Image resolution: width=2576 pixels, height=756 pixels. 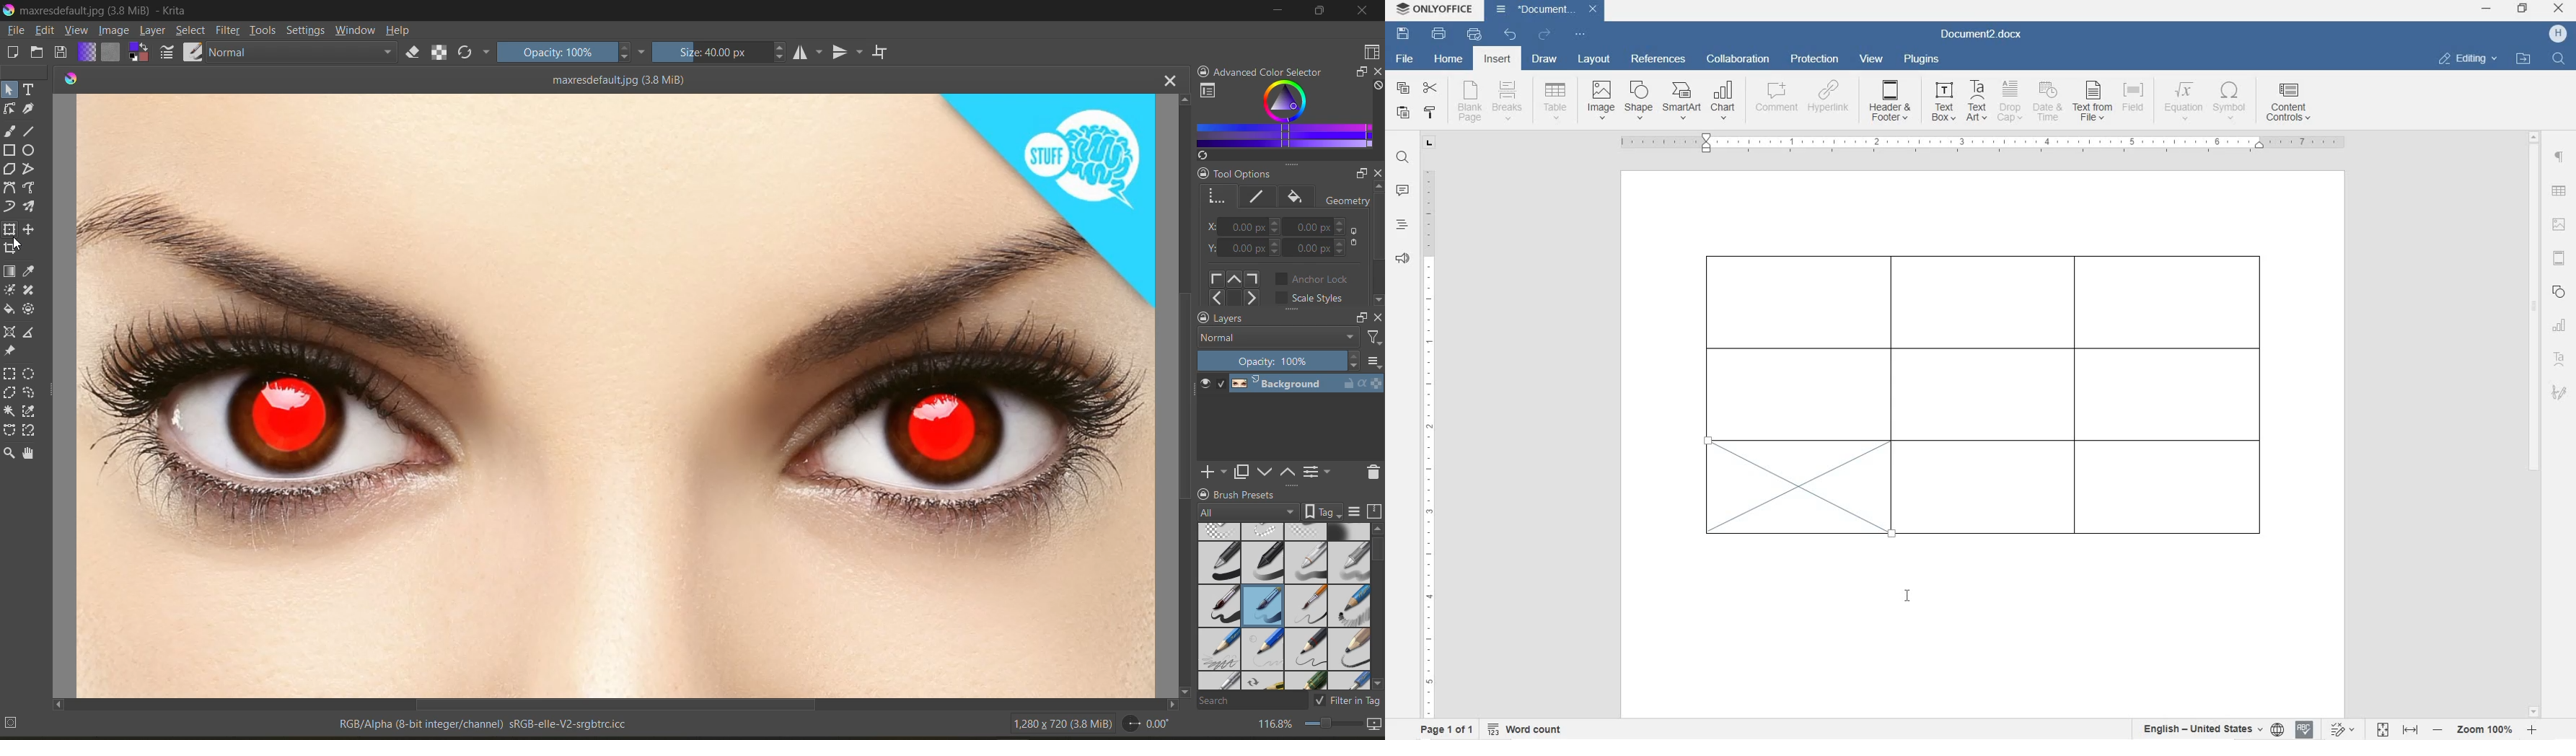 What do you see at coordinates (1279, 13) in the screenshot?
I see `minimize` at bounding box center [1279, 13].